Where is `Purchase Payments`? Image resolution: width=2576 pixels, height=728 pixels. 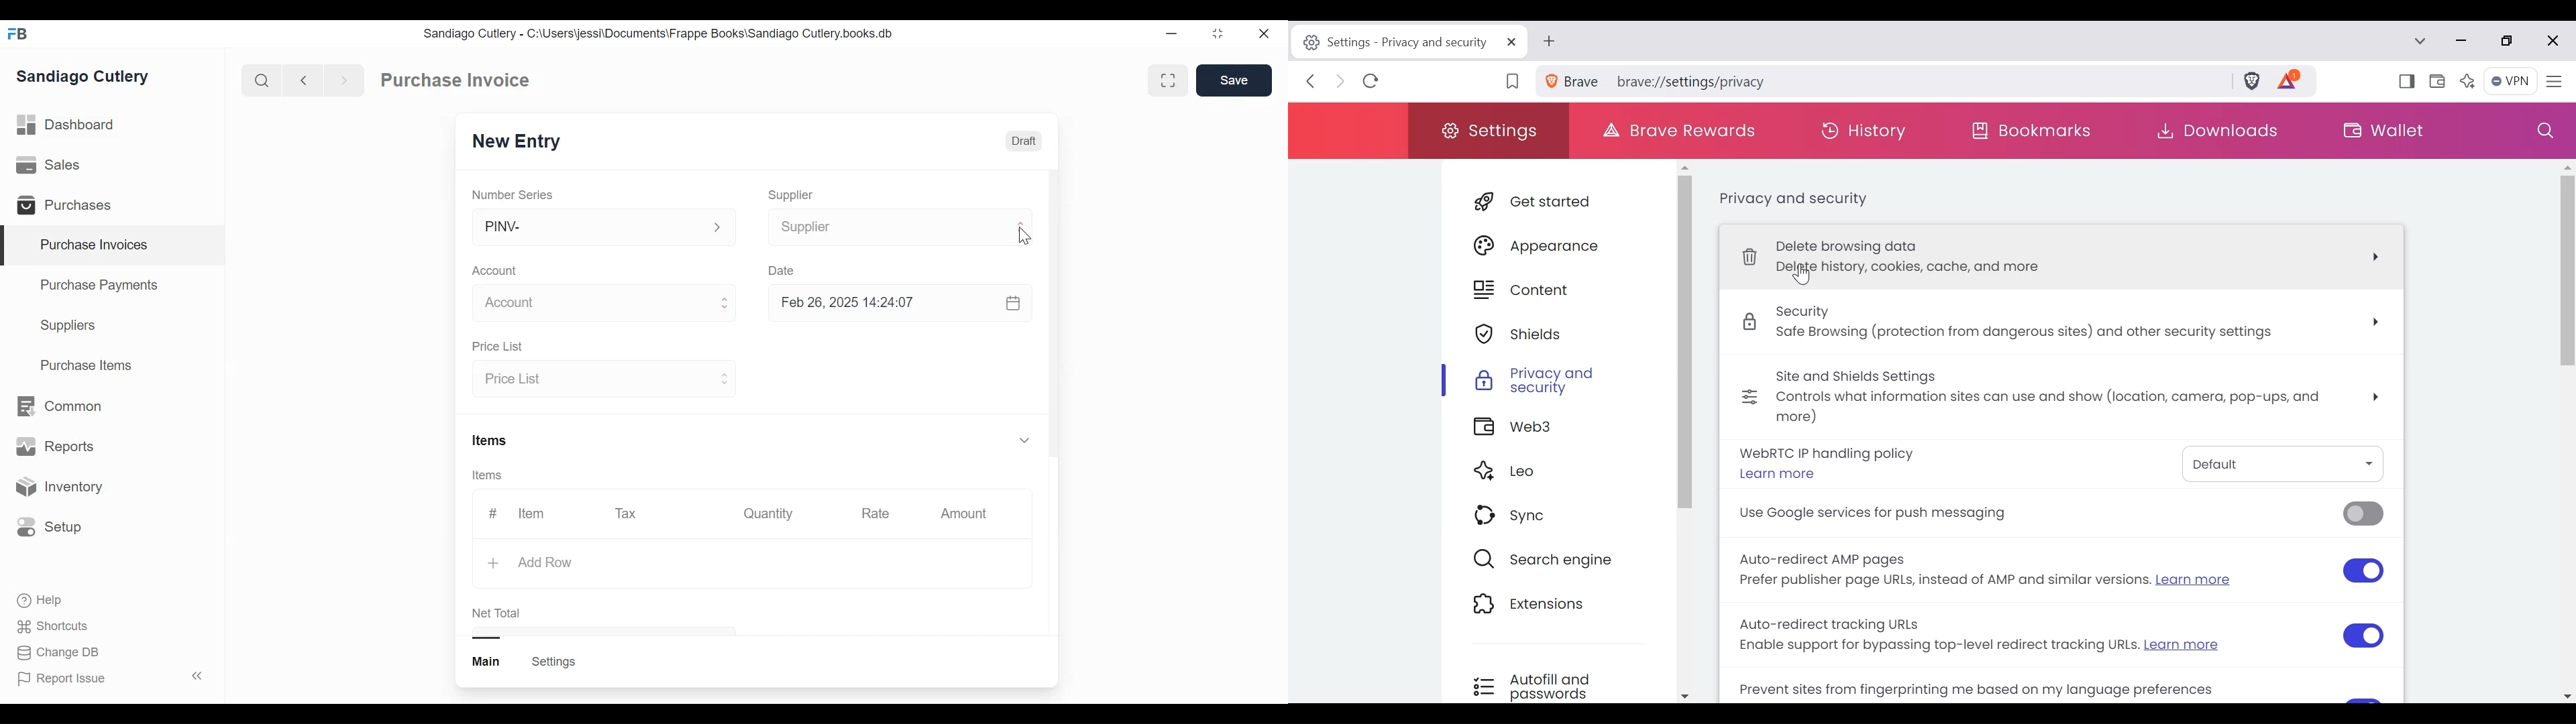 Purchase Payments is located at coordinates (101, 287).